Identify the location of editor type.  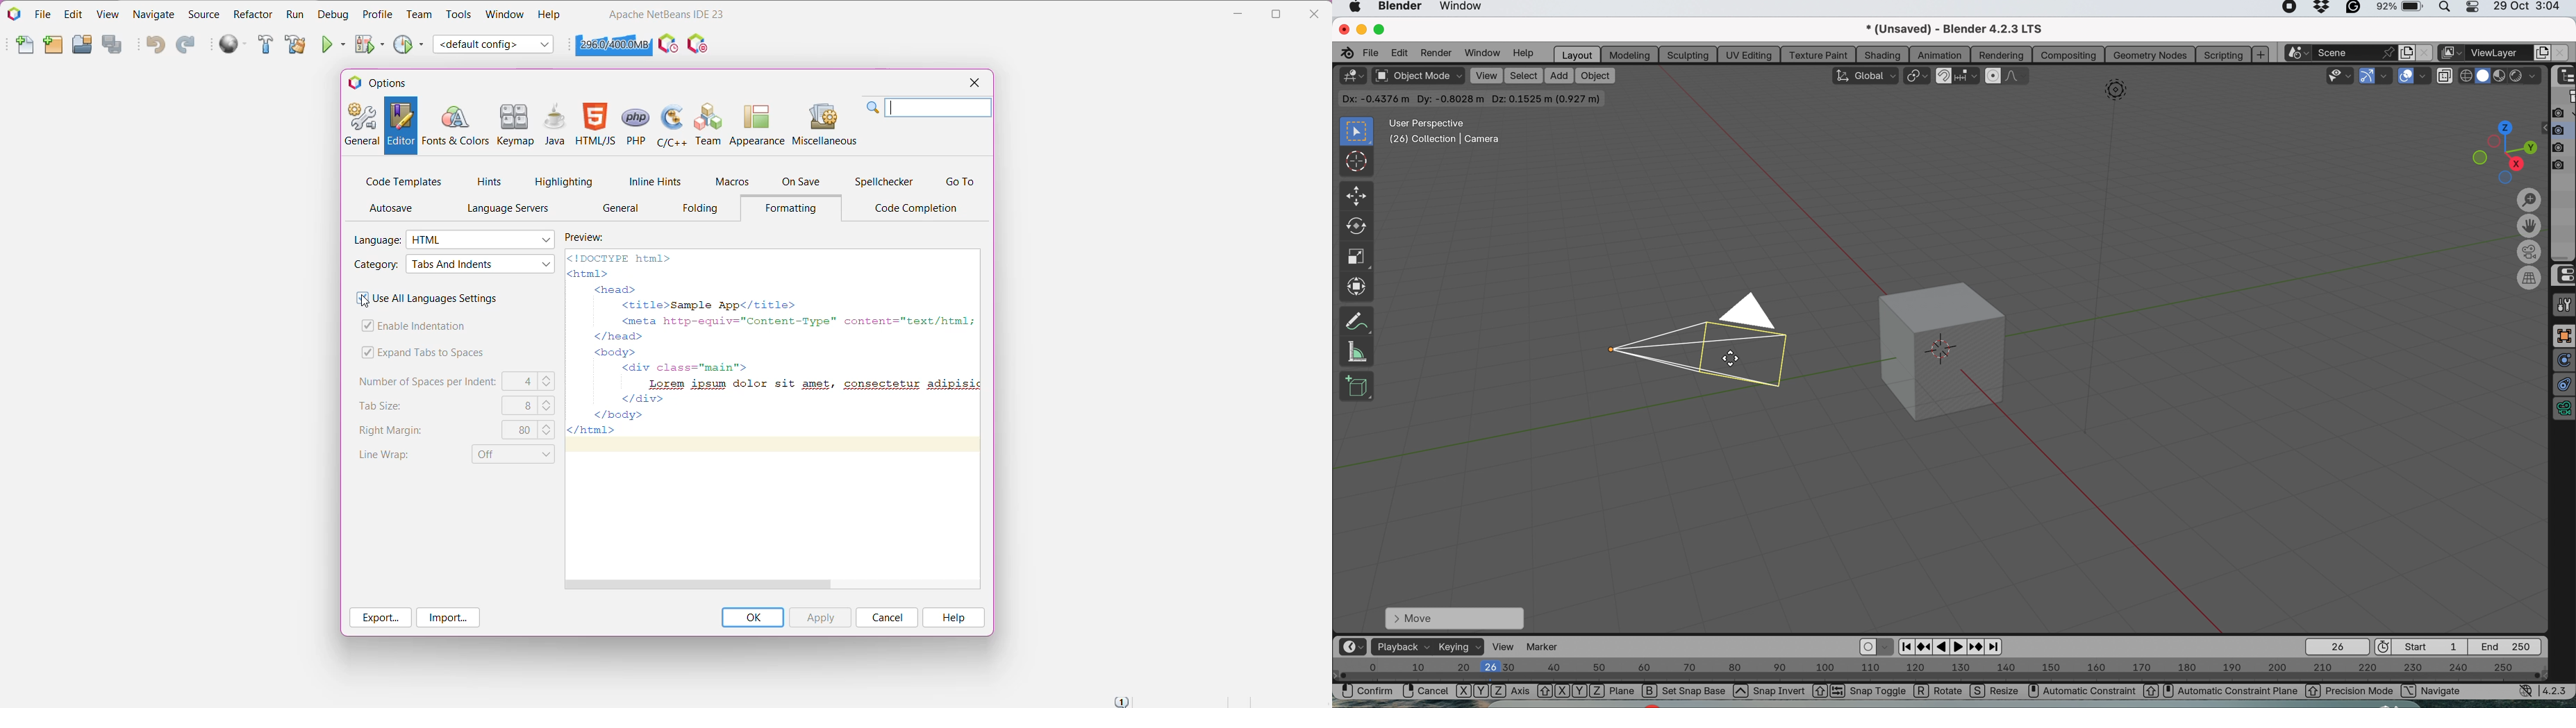
(1352, 647).